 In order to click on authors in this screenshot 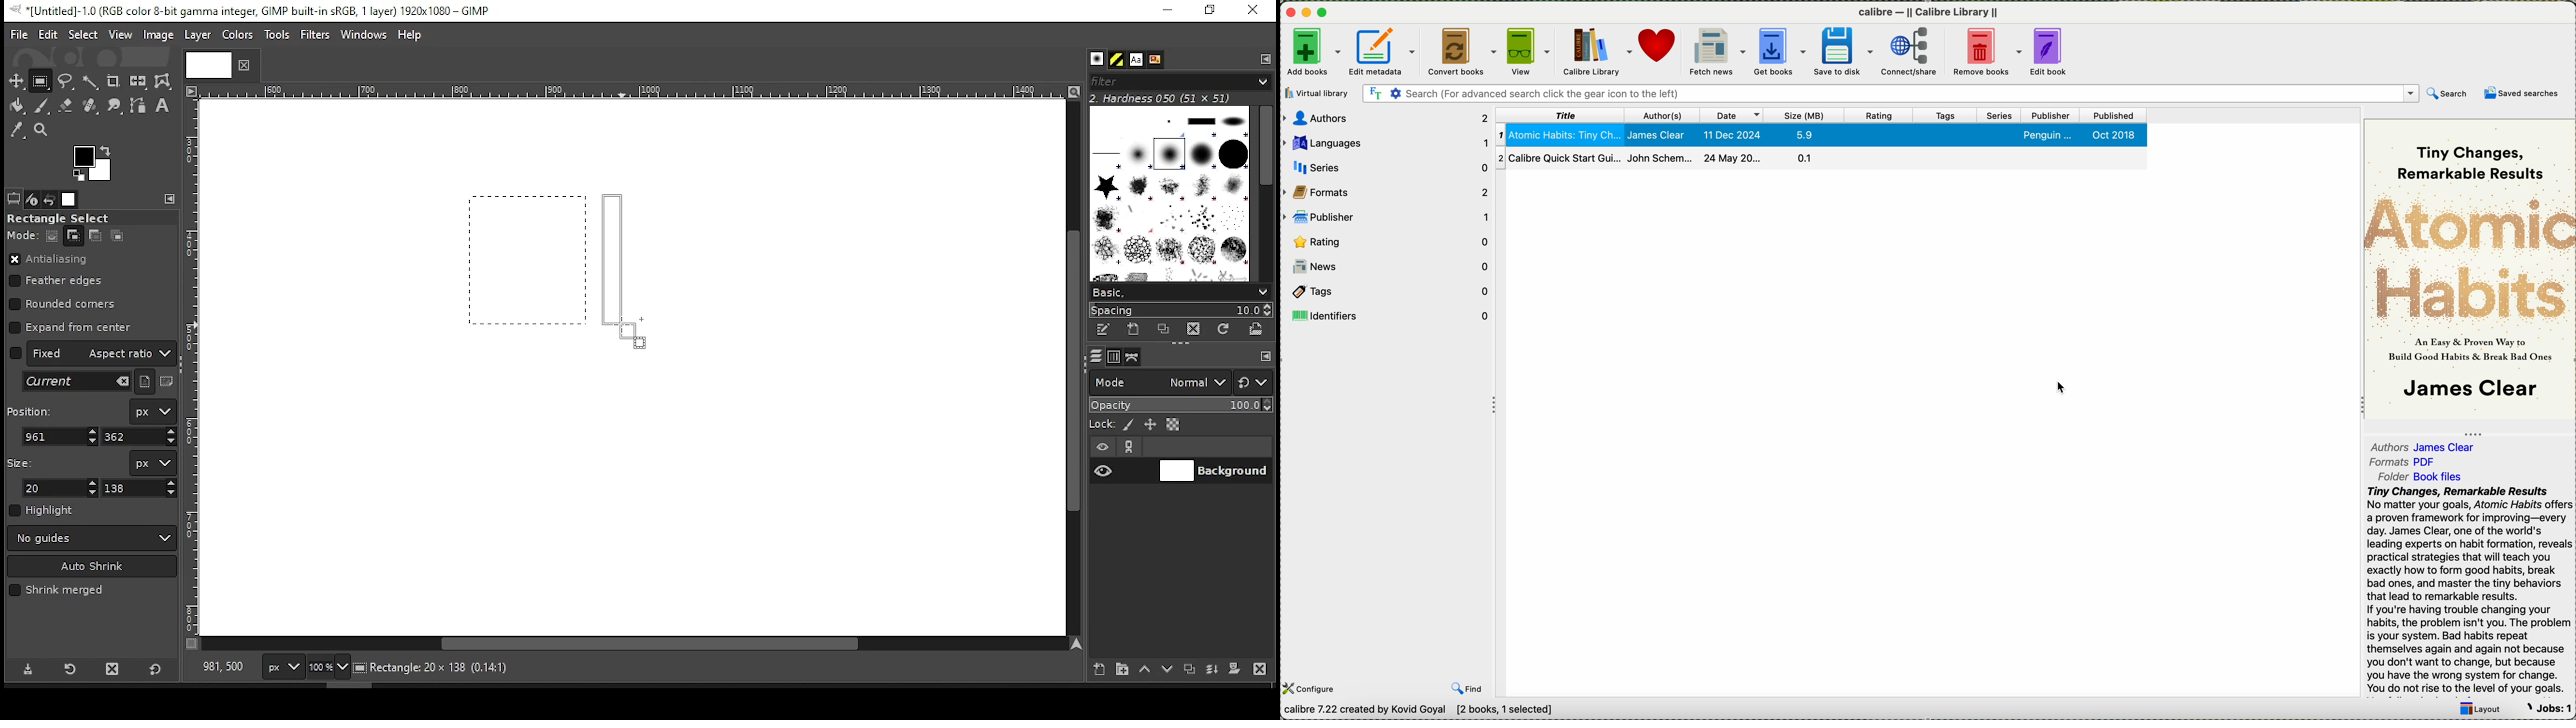, I will do `click(2426, 445)`.